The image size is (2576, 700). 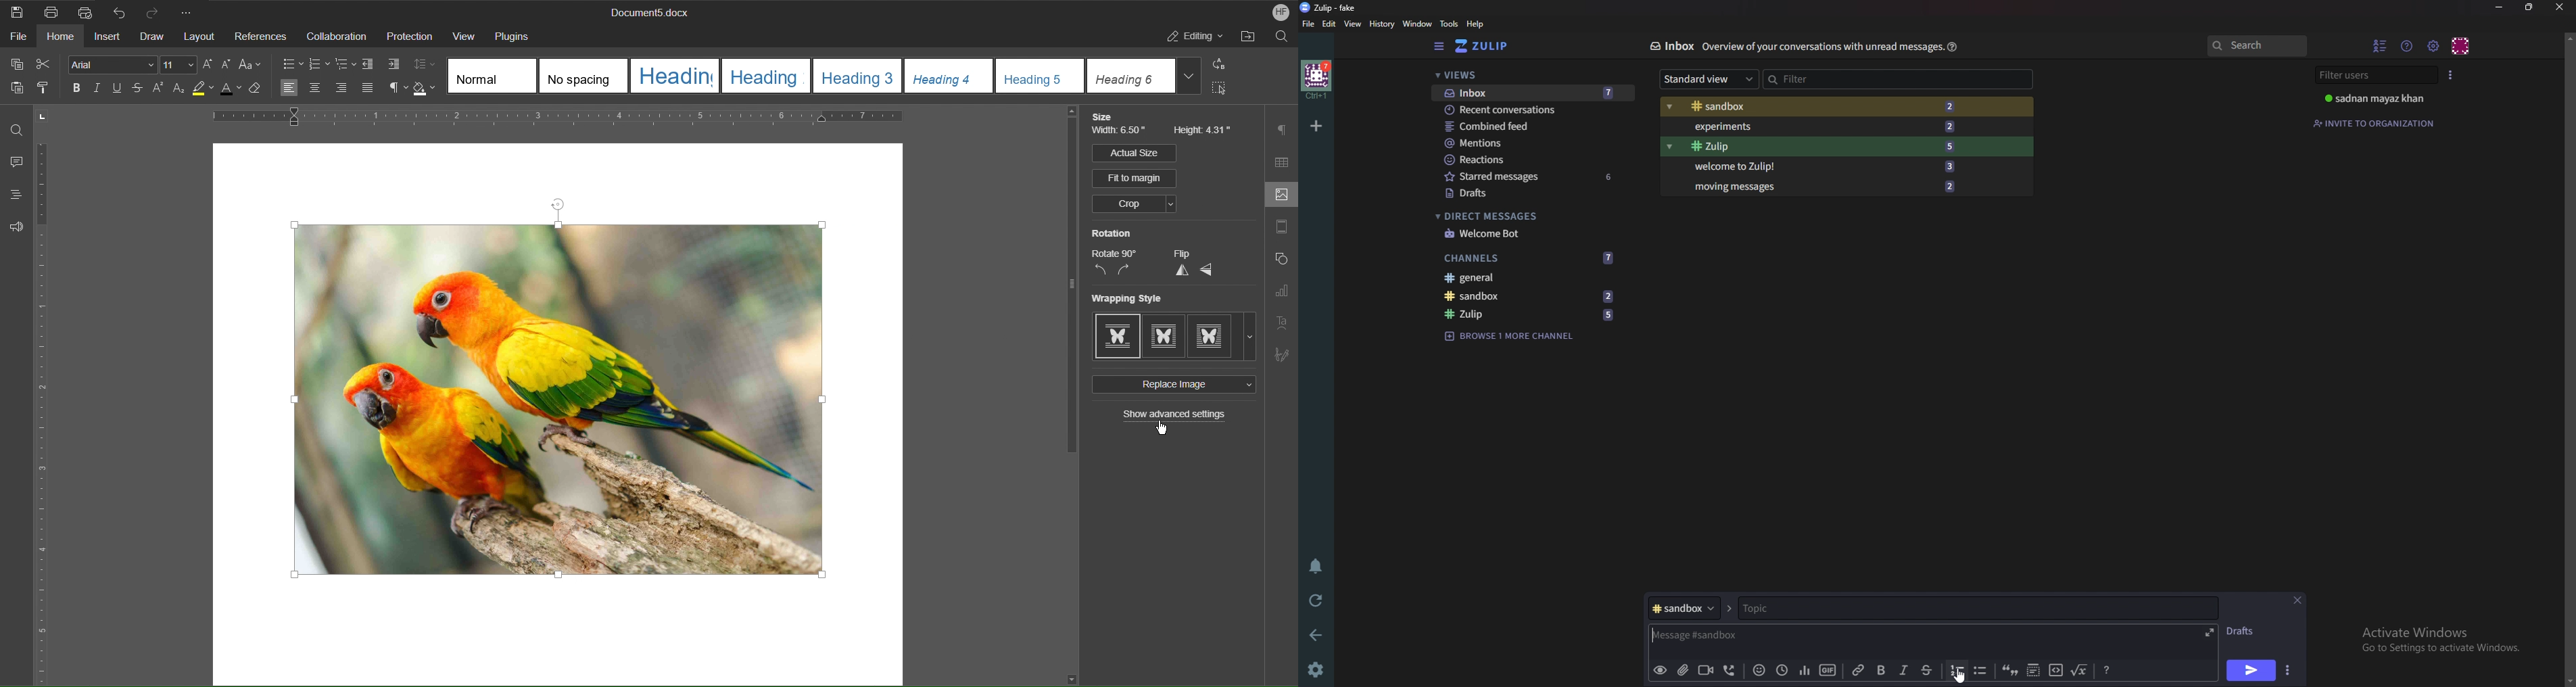 What do you see at coordinates (1880, 670) in the screenshot?
I see `bold` at bounding box center [1880, 670].